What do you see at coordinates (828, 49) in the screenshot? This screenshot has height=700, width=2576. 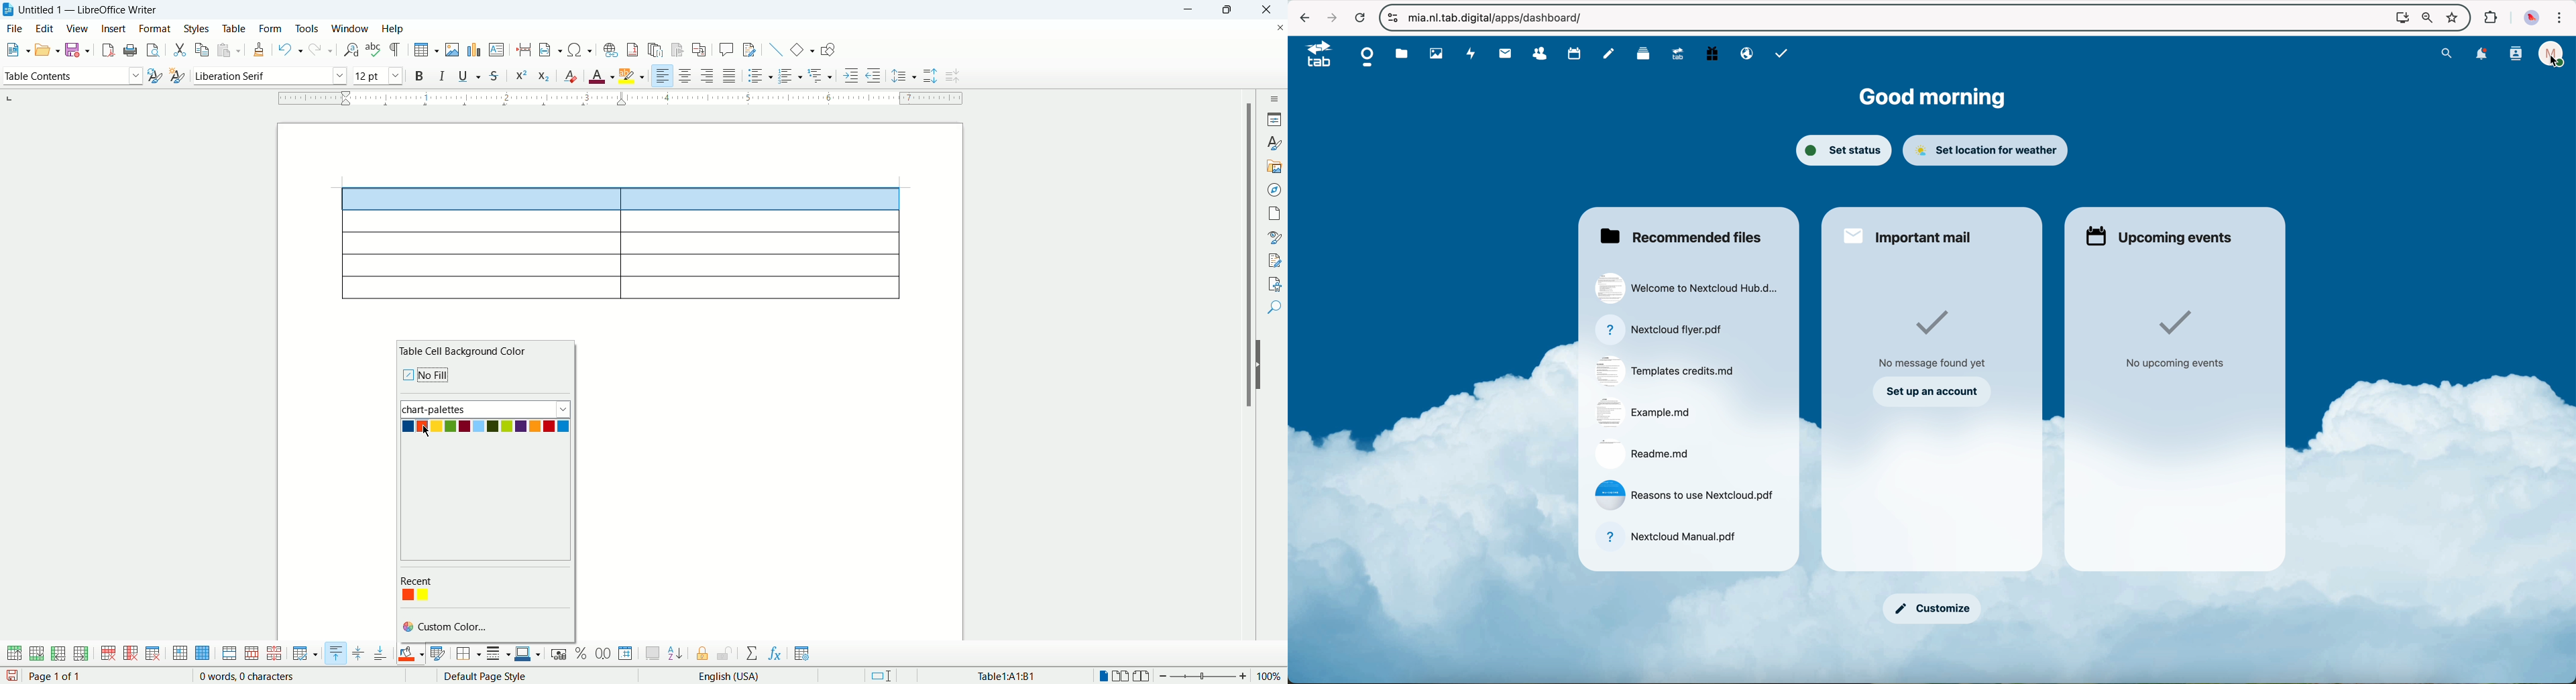 I see `show draw functions` at bounding box center [828, 49].